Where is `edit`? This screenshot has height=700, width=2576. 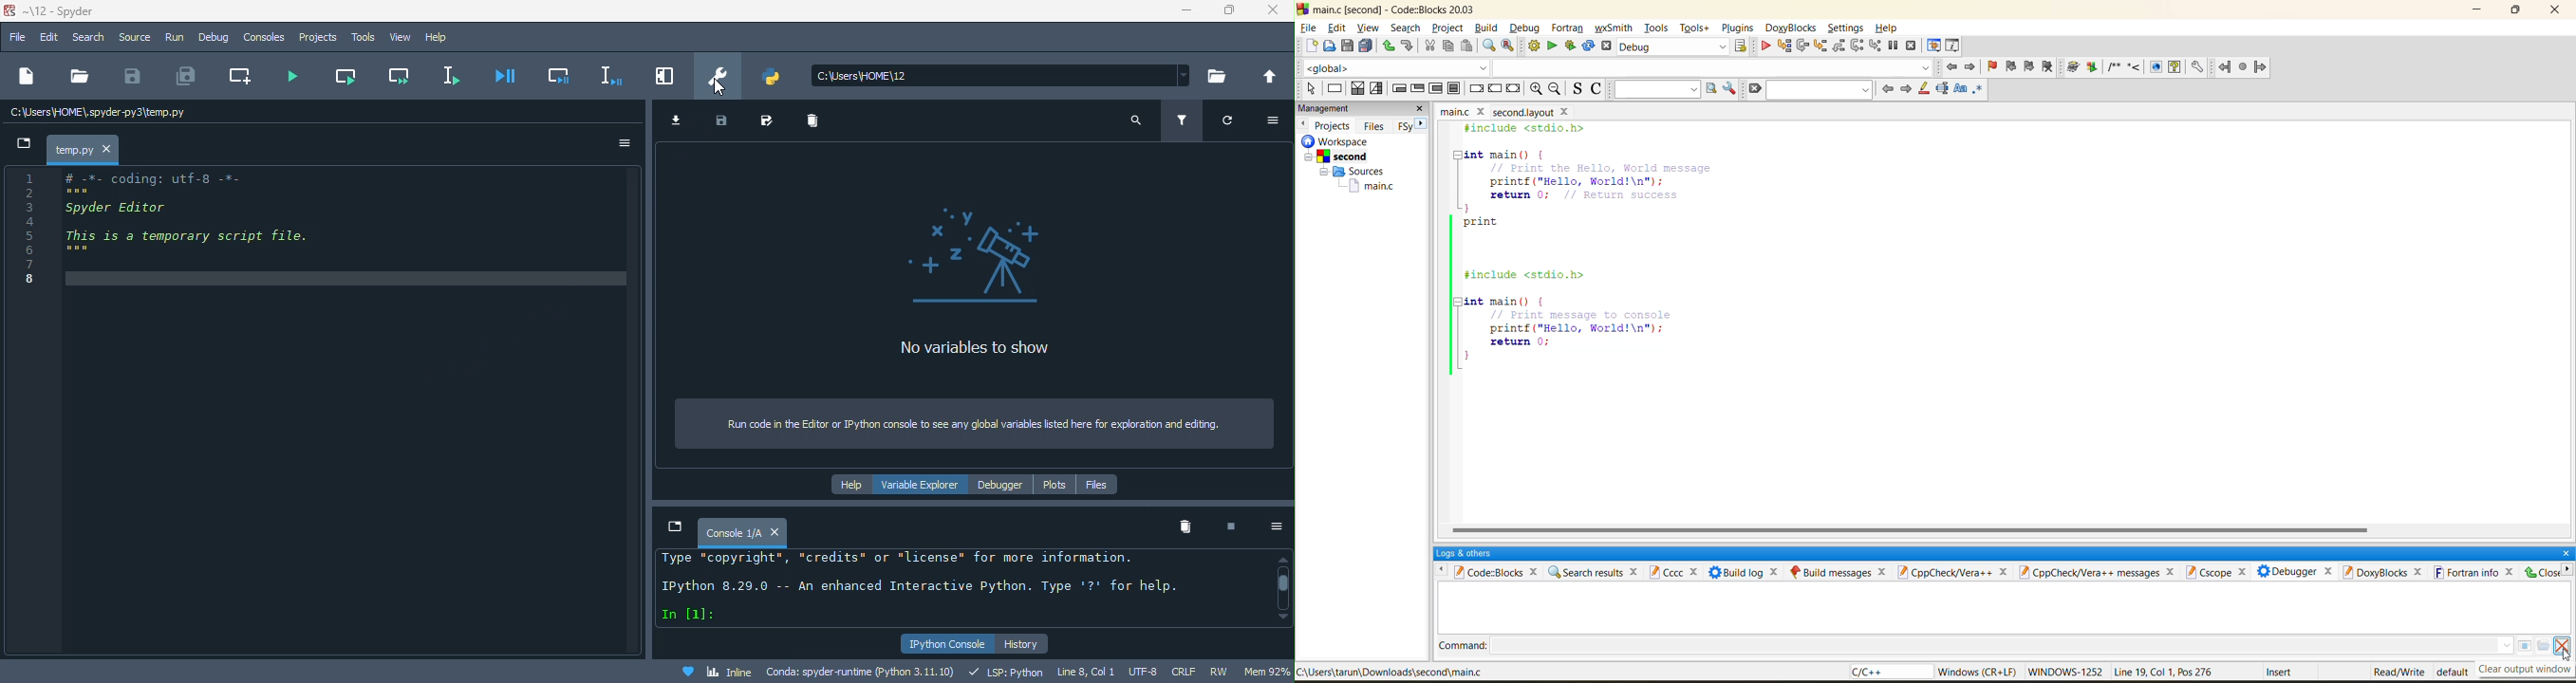
edit is located at coordinates (1337, 27).